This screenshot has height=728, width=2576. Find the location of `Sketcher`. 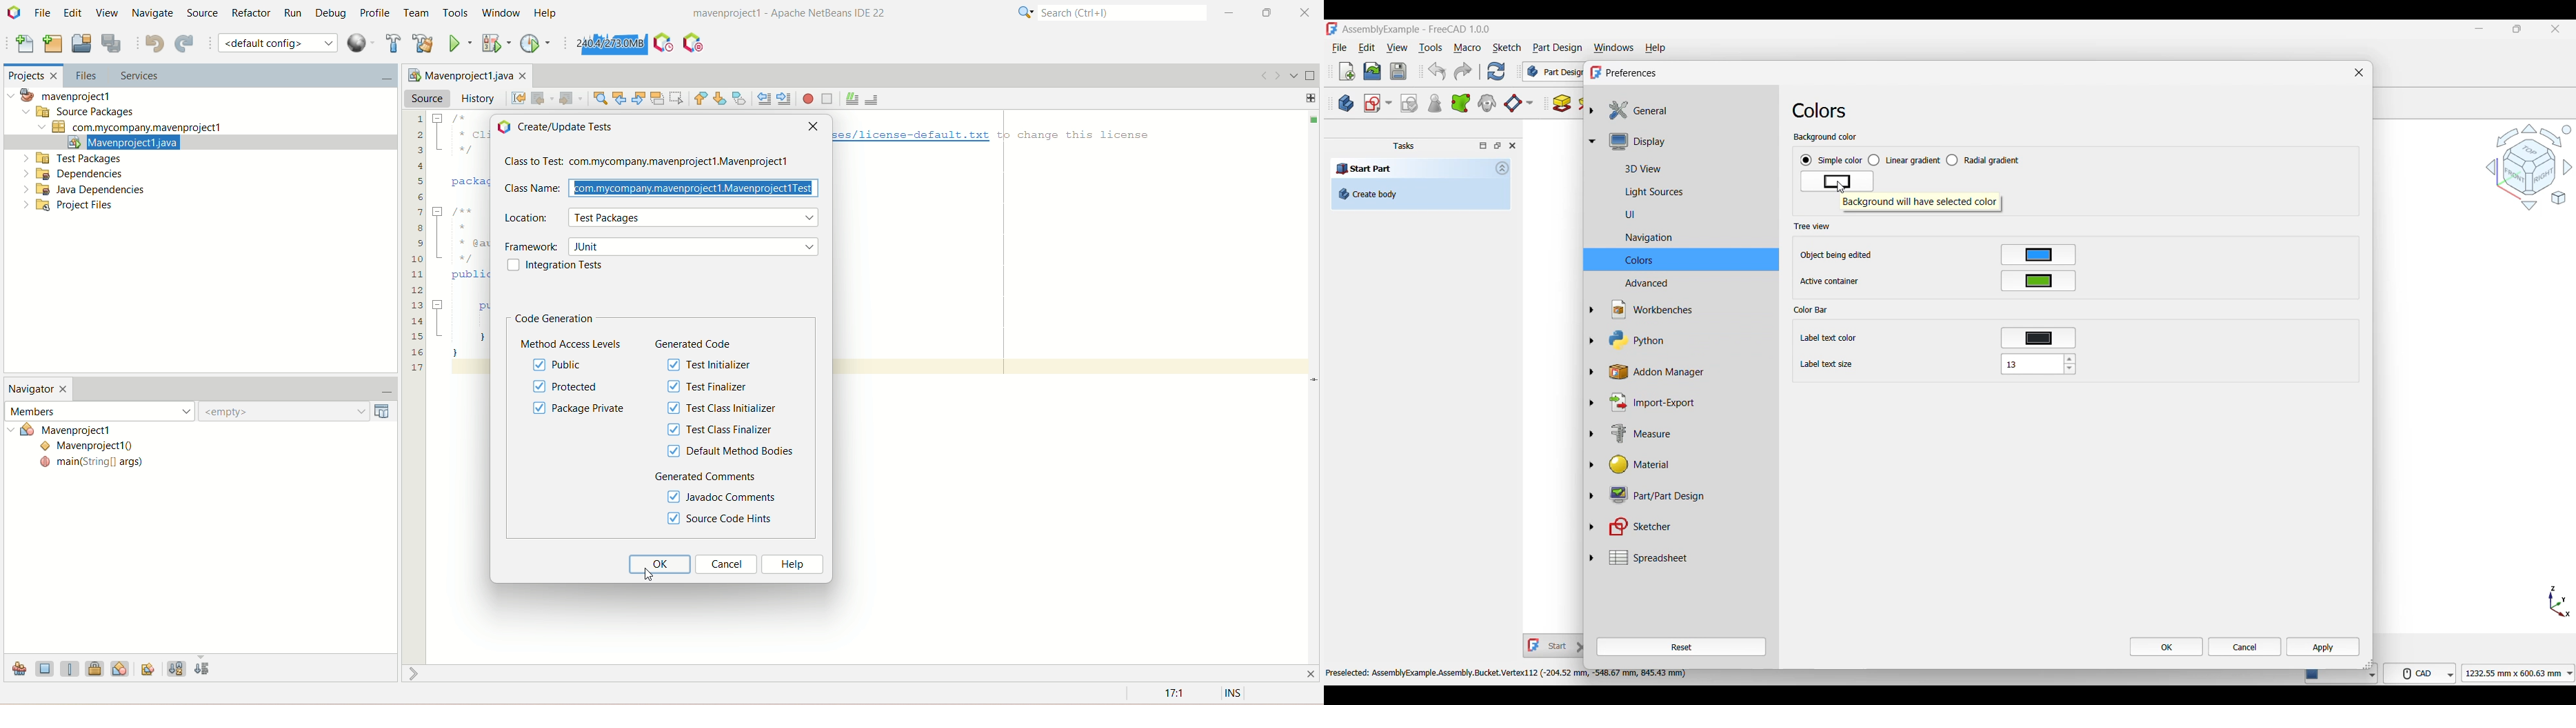

Sketcher is located at coordinates (1689, 527).